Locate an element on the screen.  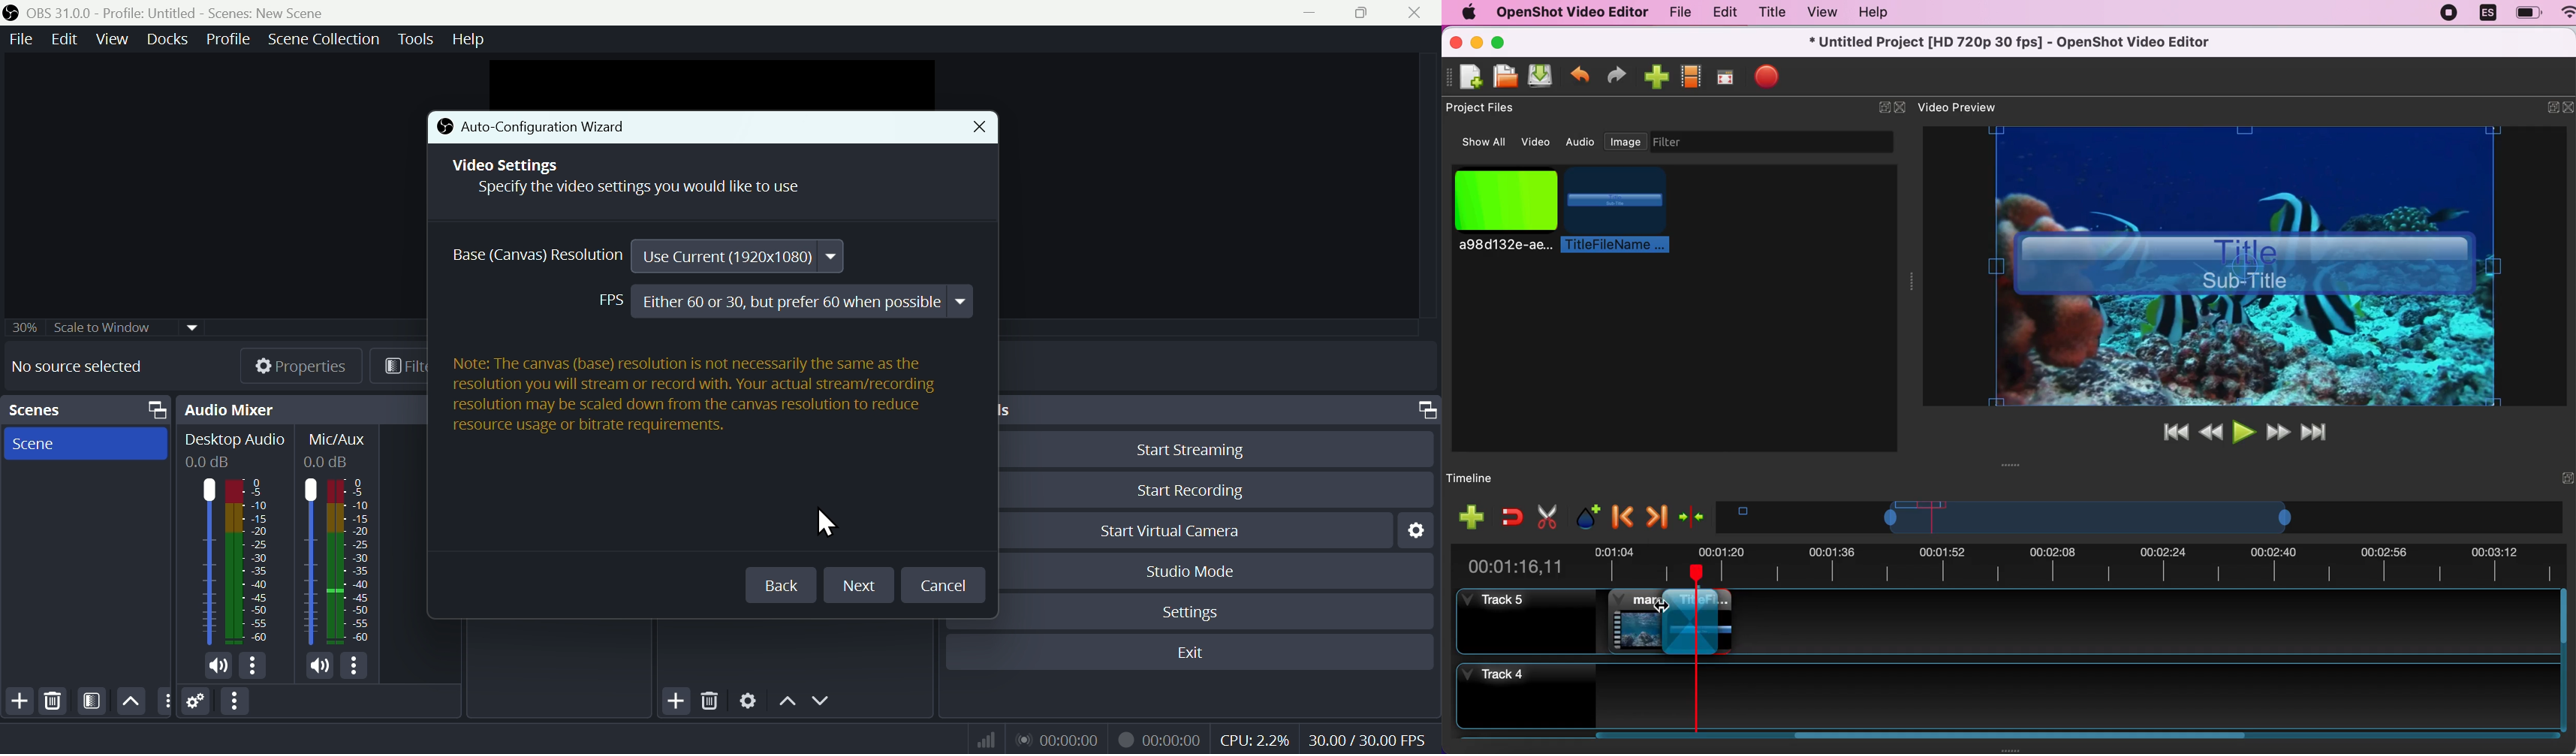
Tools is located at coordinates (418, 39).